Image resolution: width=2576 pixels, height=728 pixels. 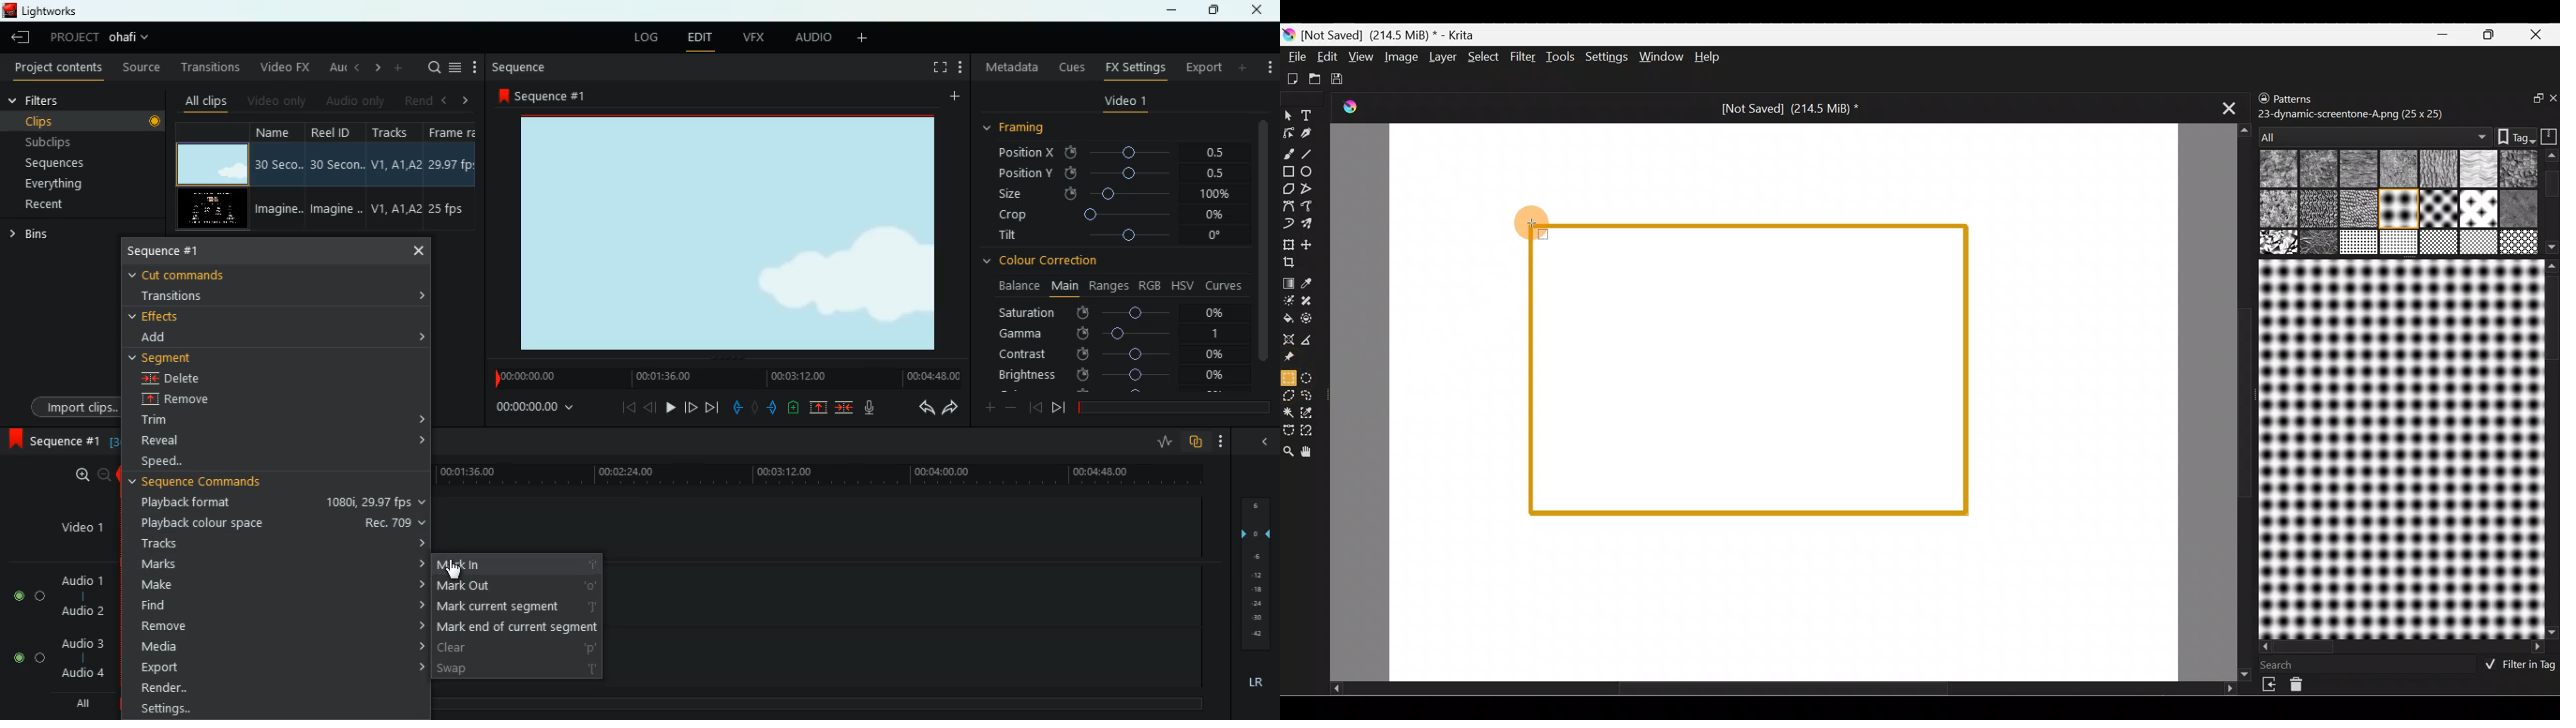 I want to click on Audio, so click(x=24, y=658).